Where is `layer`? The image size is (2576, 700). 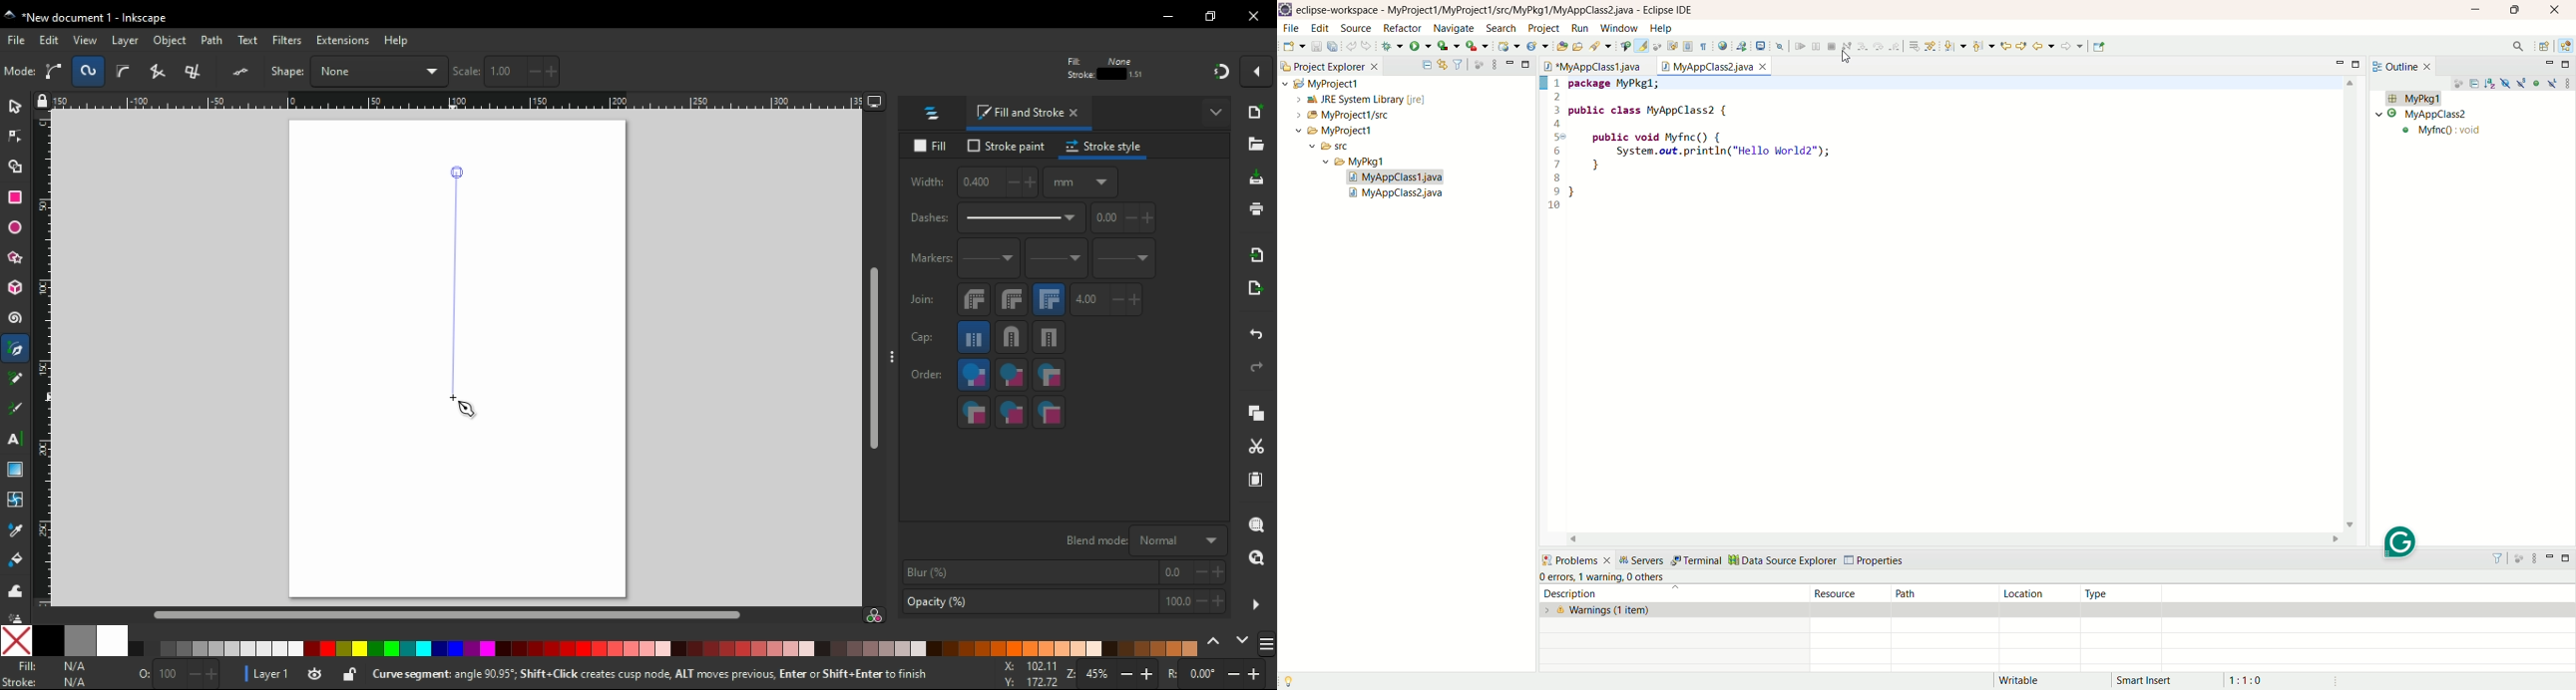 layer is located at coordinates (128, 40).